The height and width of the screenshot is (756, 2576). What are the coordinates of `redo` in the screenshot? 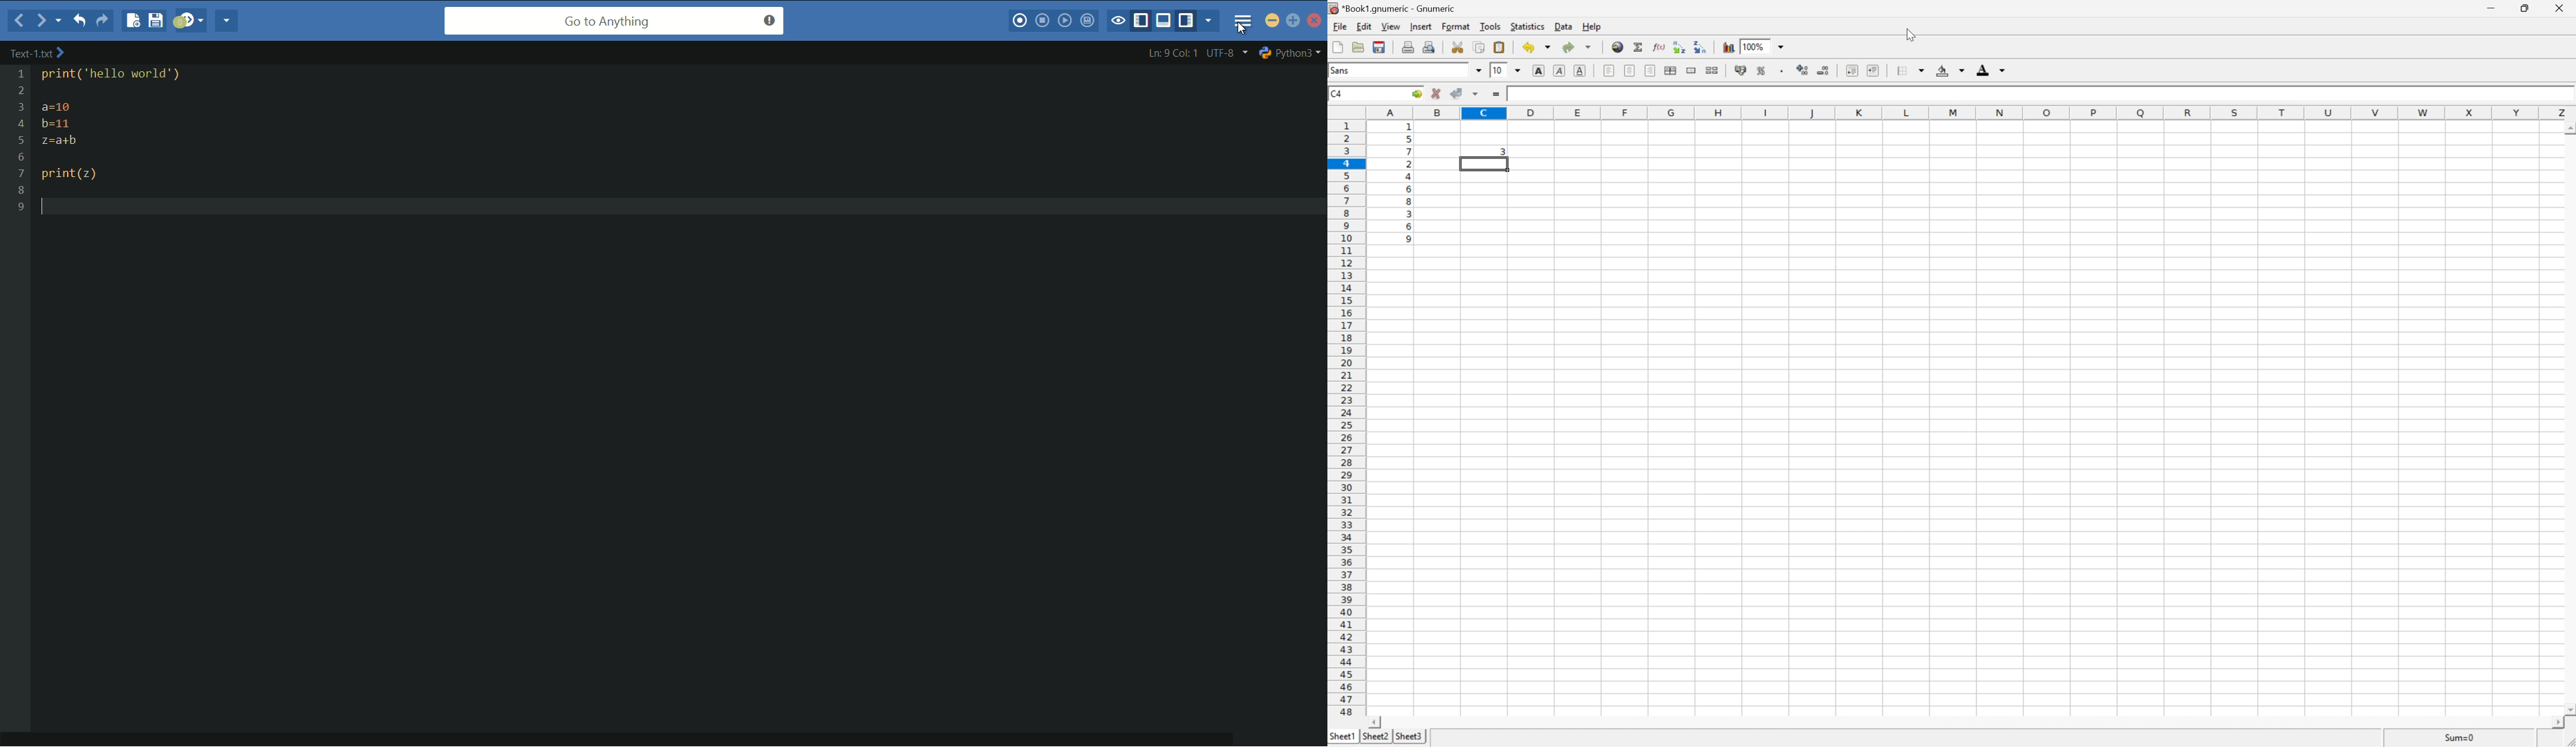 It's located at (1578, 48).